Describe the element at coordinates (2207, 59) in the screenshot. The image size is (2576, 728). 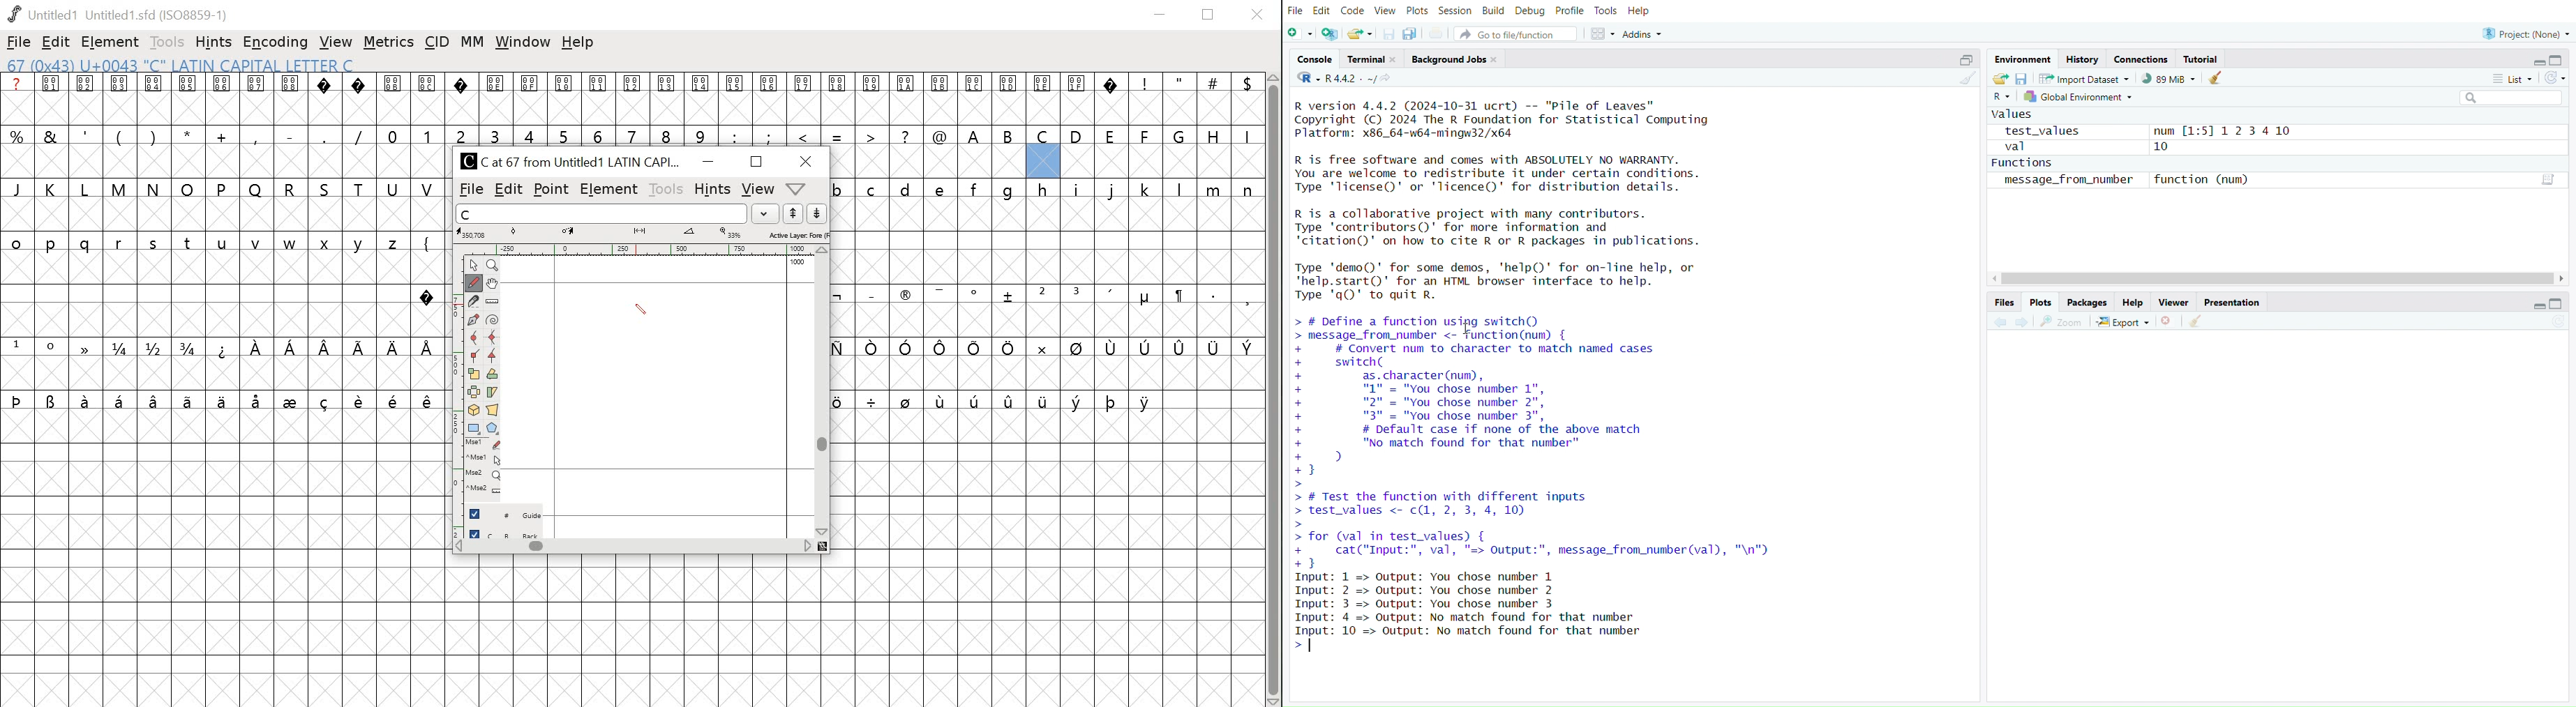
I see `Tutorial` at that location.